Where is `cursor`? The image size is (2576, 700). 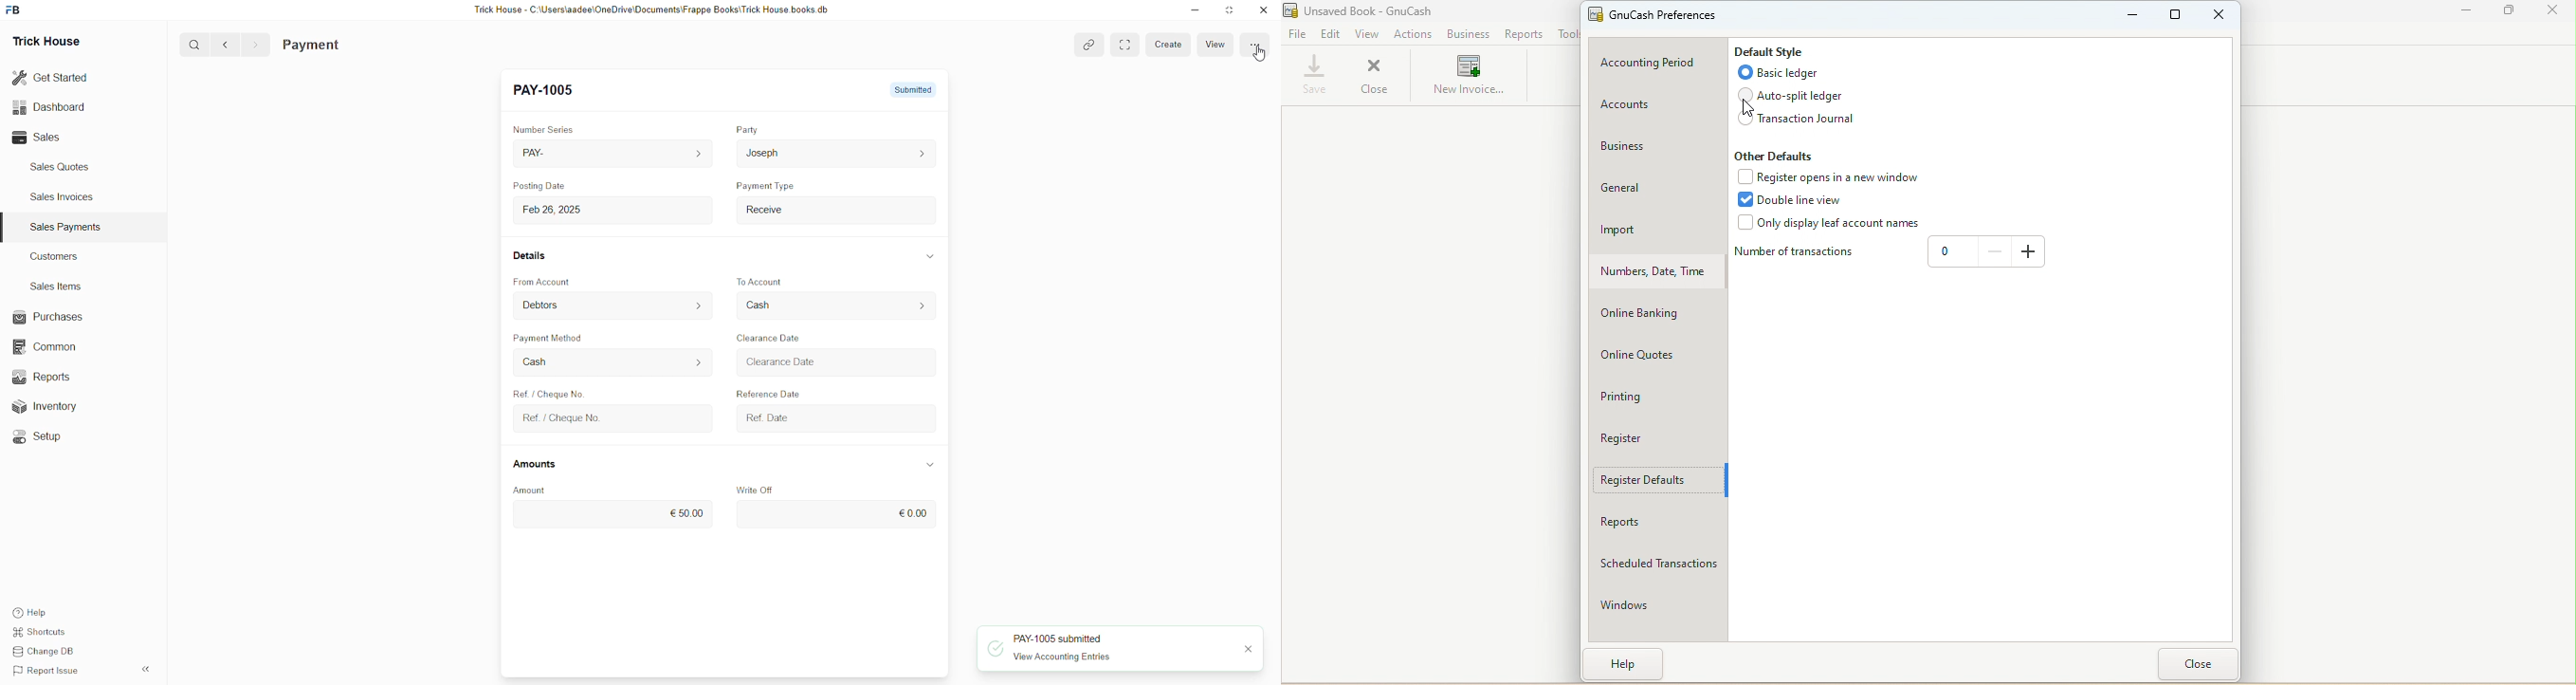 cursor is located at coordinates (1260, 53).